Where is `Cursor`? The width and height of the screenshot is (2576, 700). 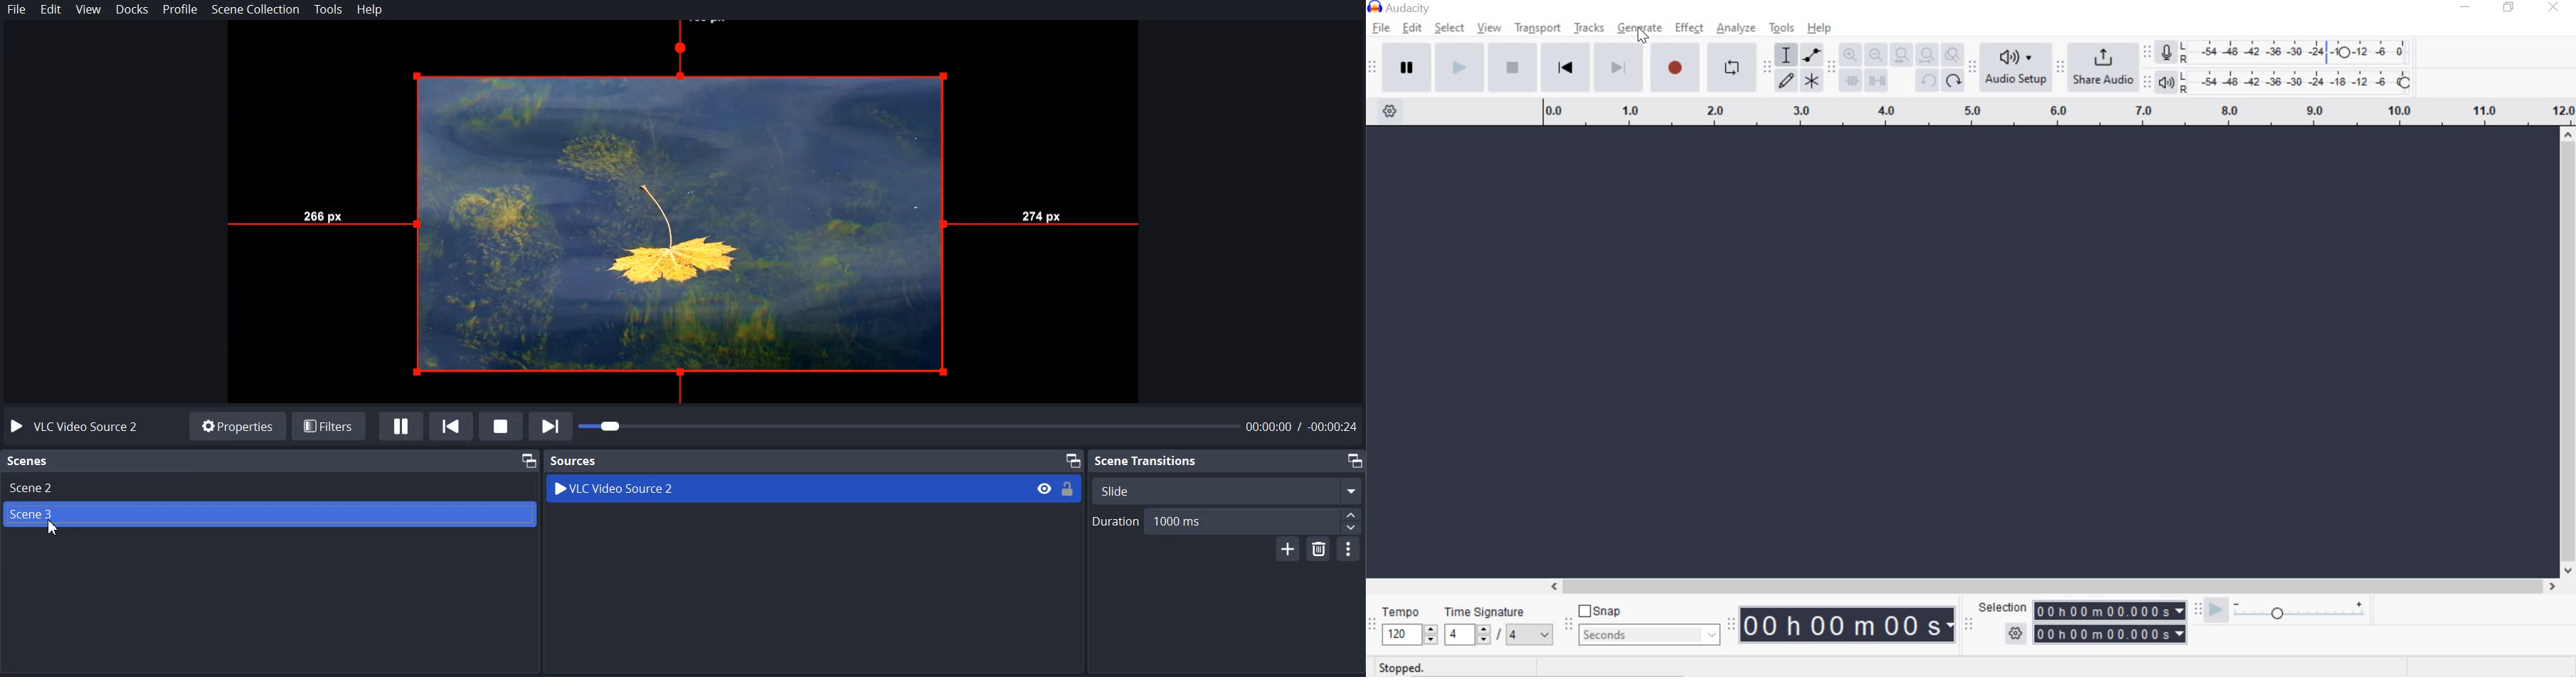 Cursor is located at coordinates (54, 528).